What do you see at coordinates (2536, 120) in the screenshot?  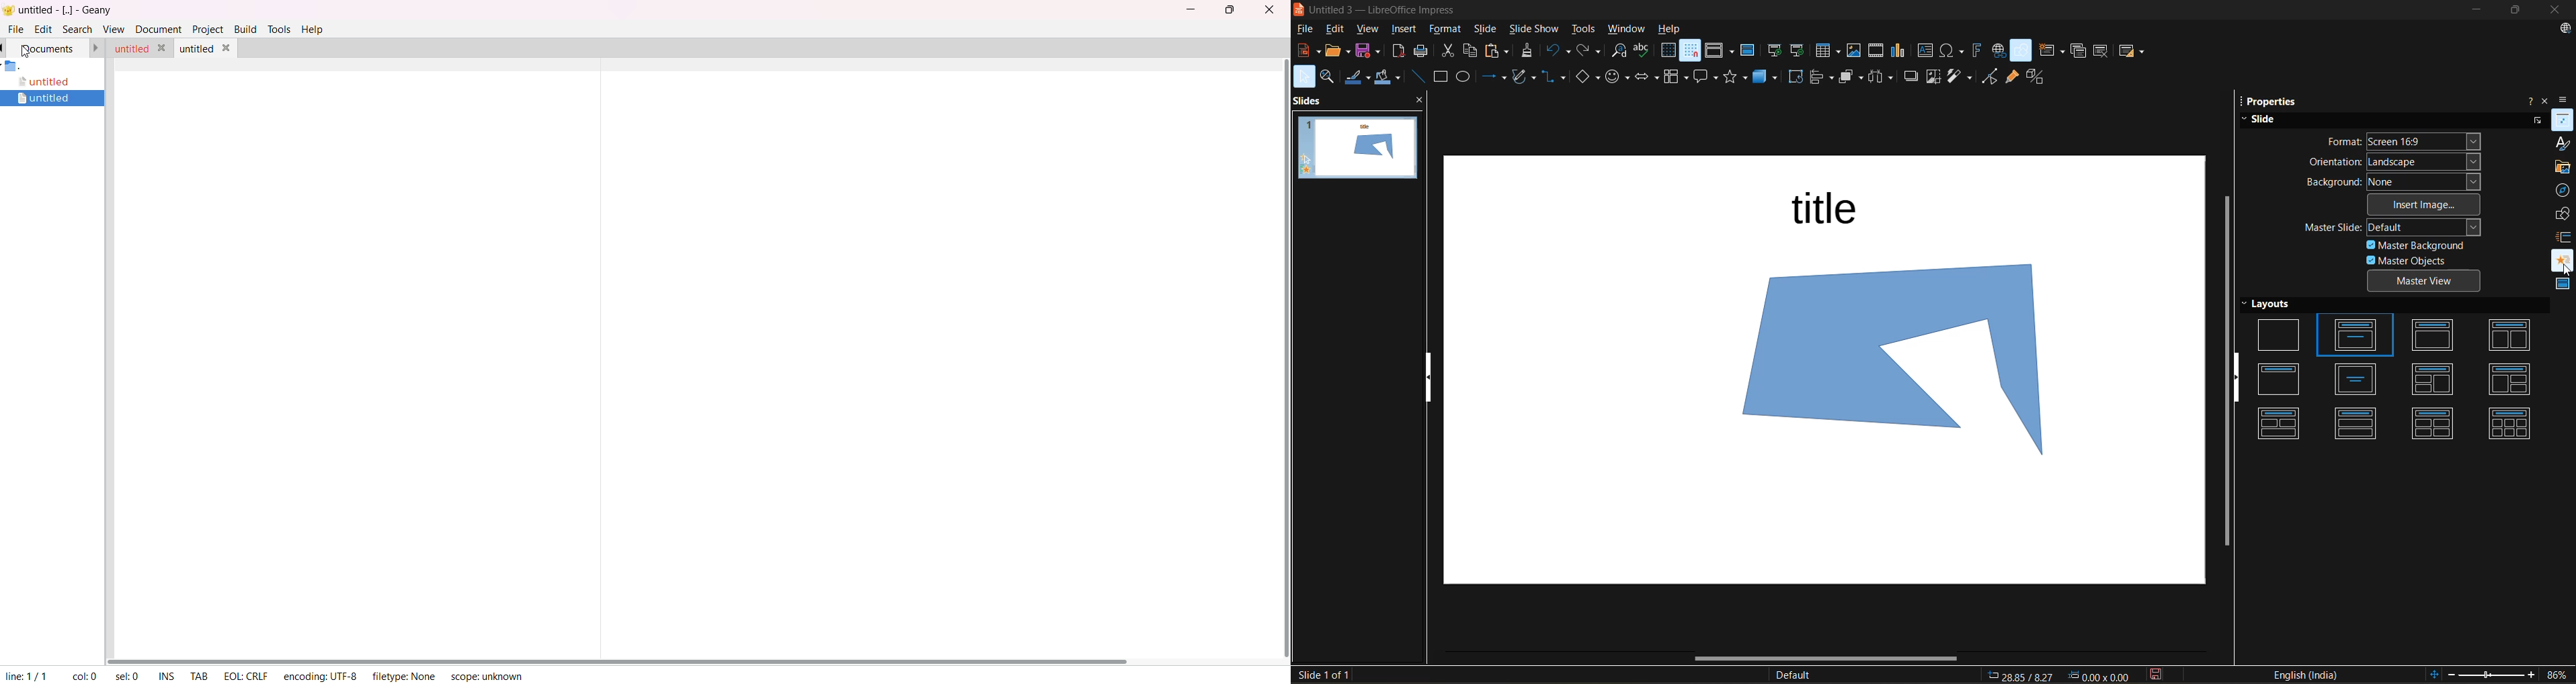 I see `more options` at bounding box center [2536, 120].